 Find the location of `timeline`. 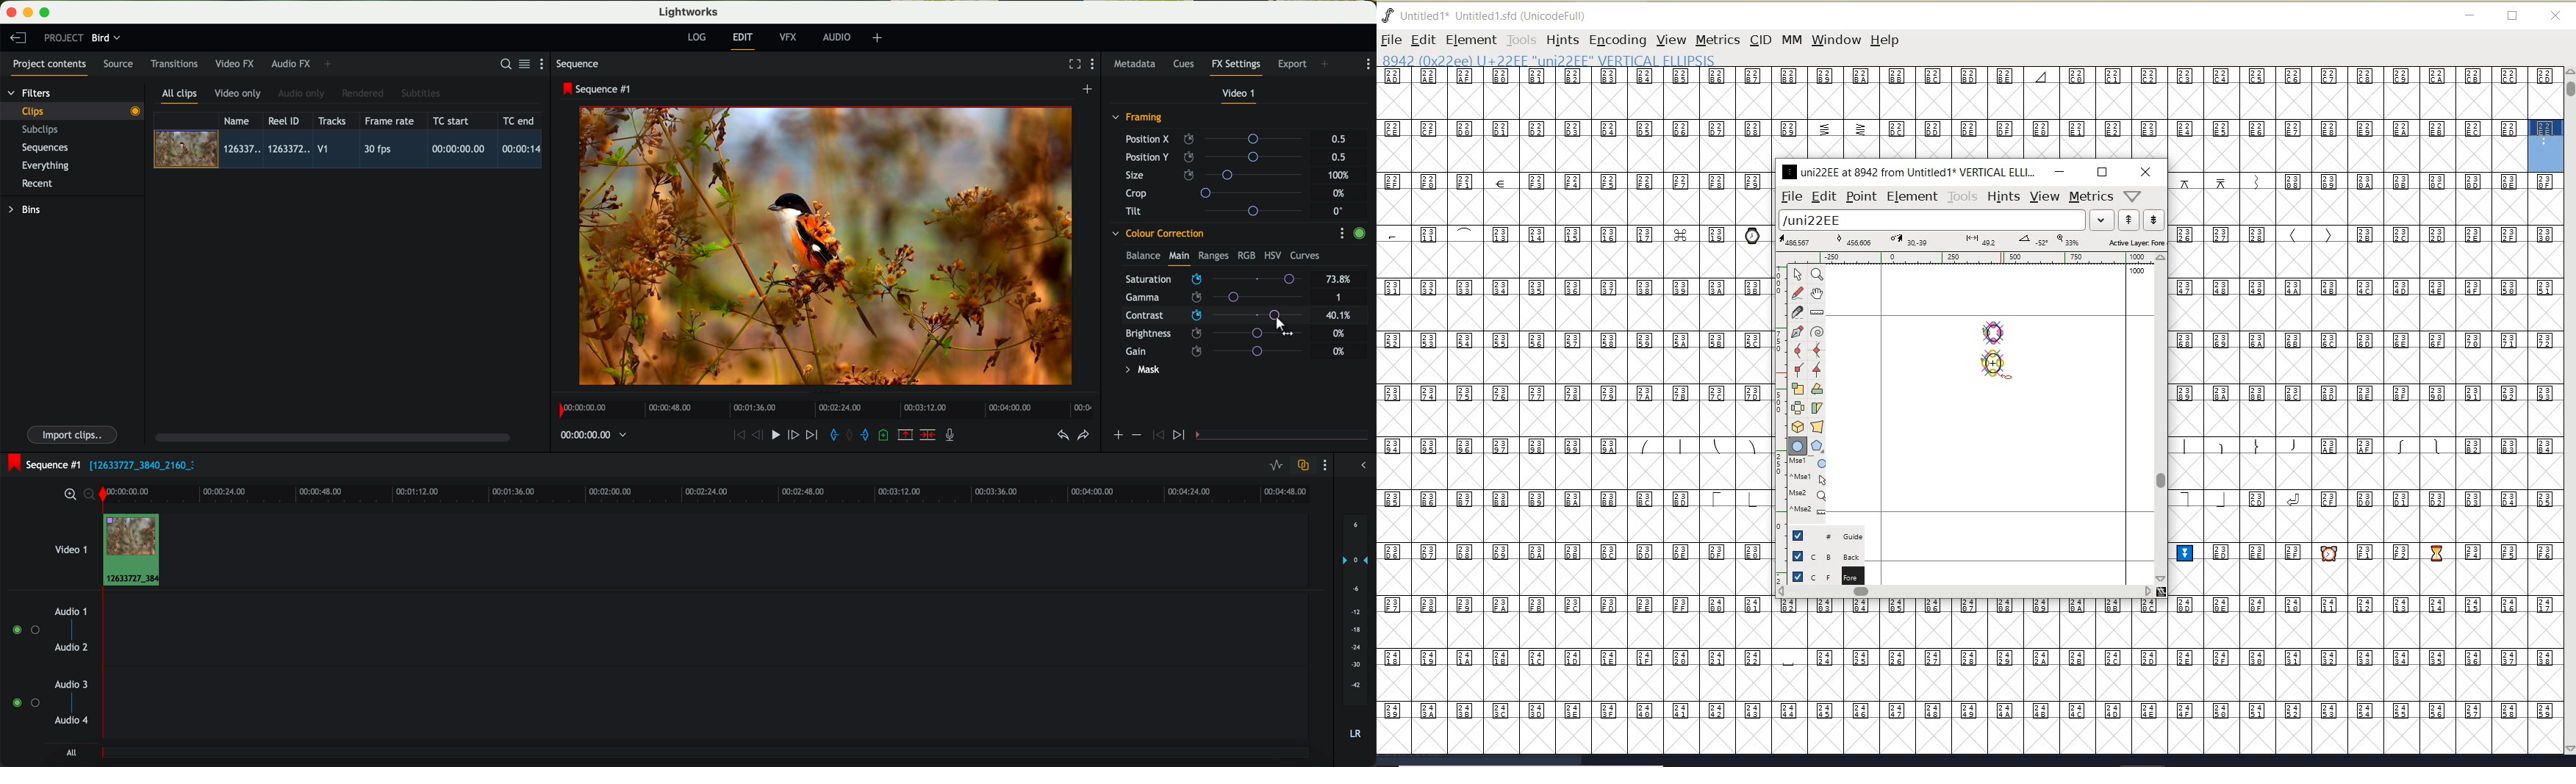

timeline is located at coordinates (588, 436).